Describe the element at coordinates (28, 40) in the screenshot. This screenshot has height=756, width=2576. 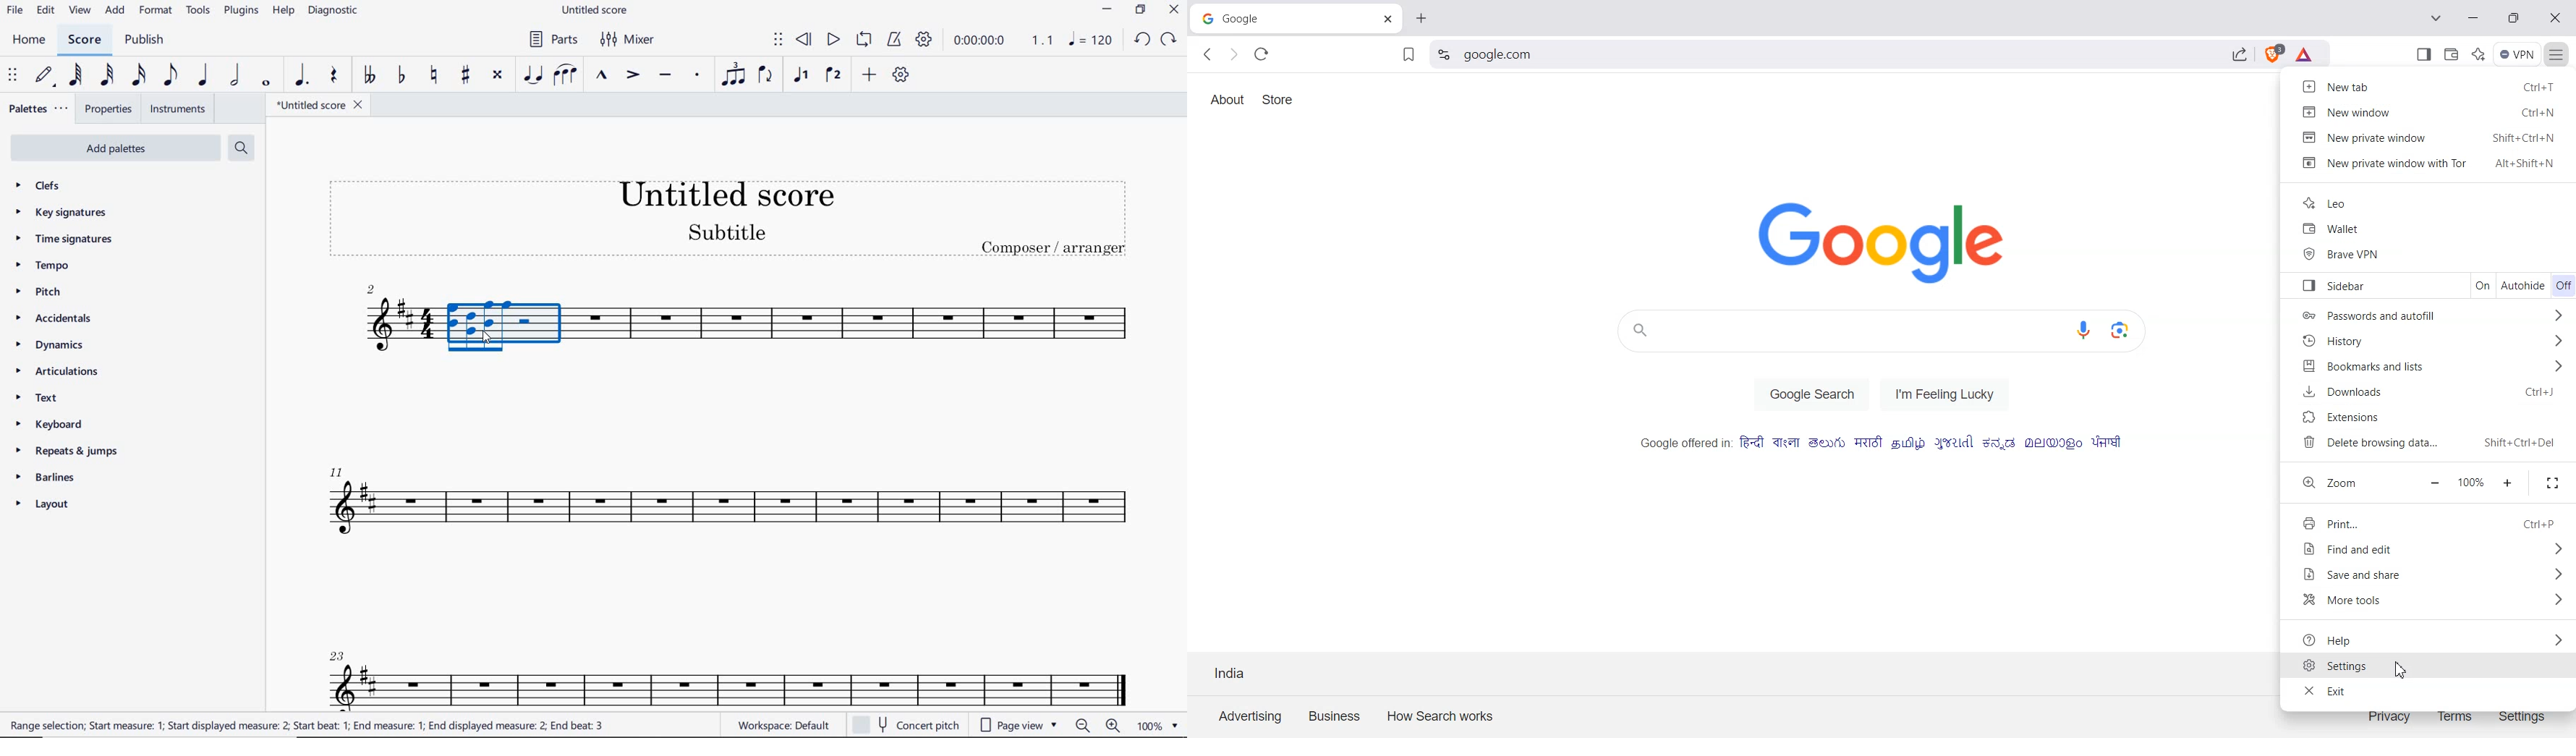
I see `HOME` at that location.